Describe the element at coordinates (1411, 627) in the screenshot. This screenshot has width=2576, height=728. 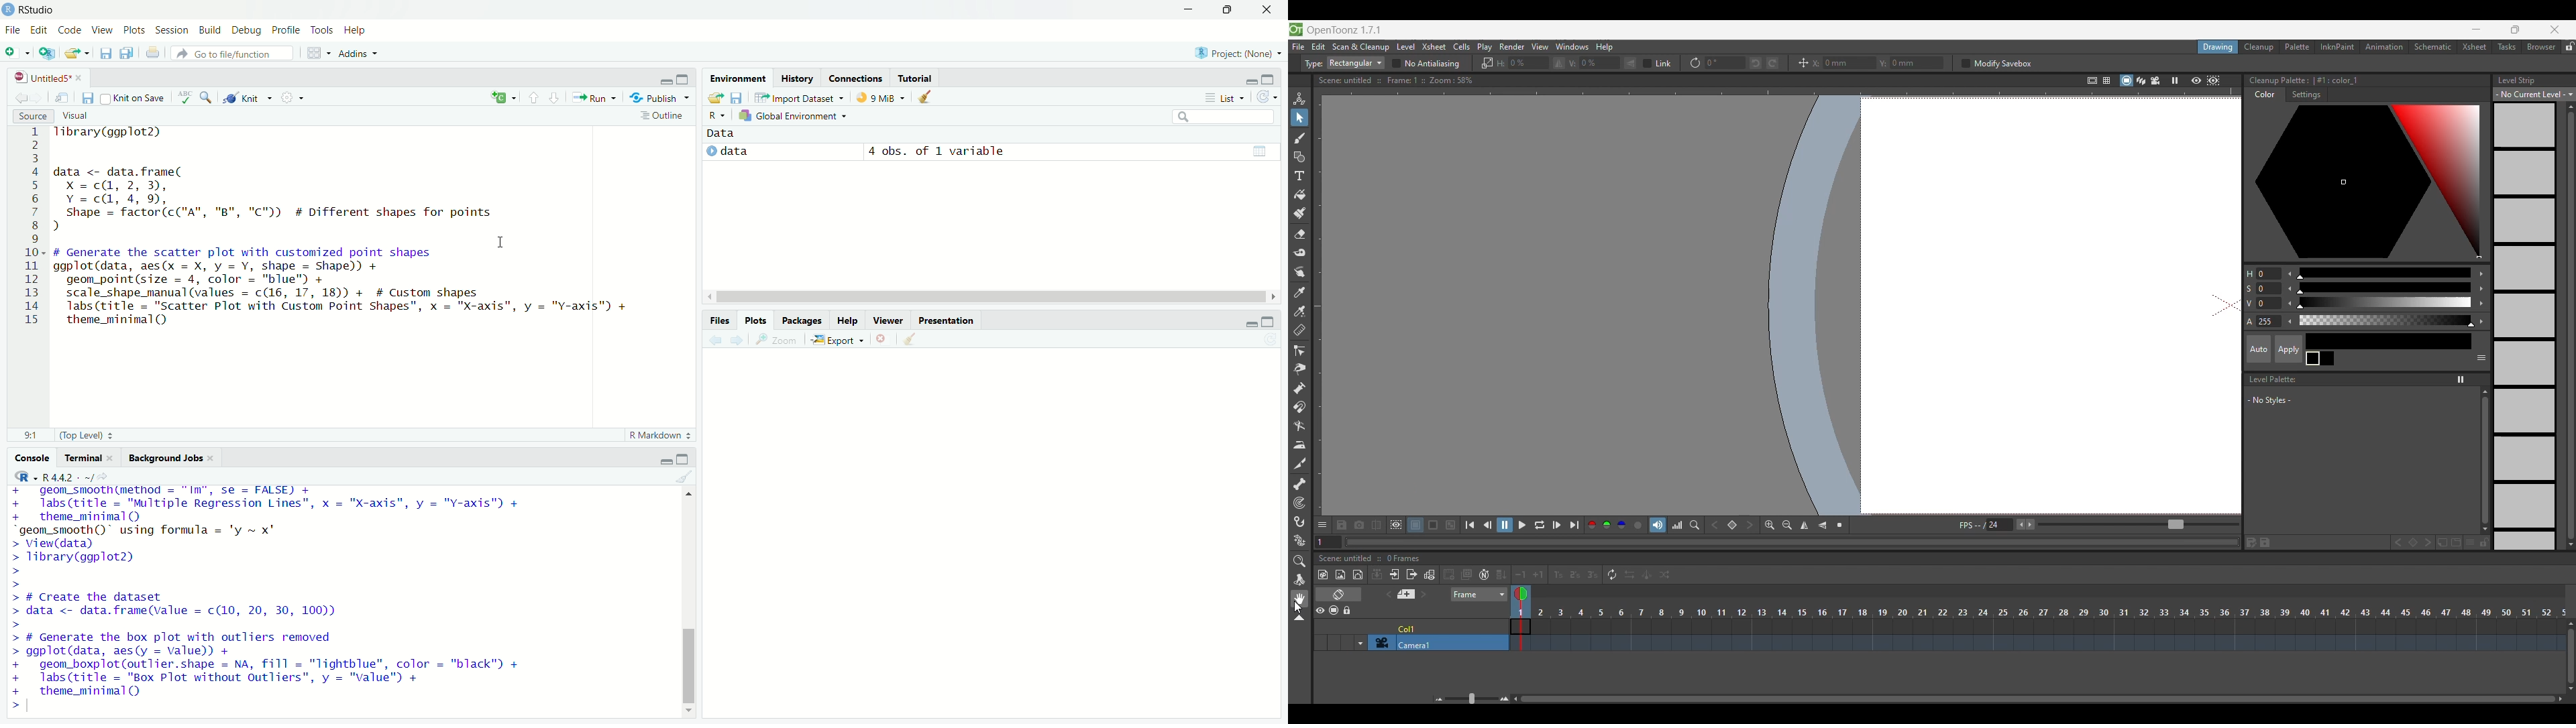
I see `Click to select column` at that location.